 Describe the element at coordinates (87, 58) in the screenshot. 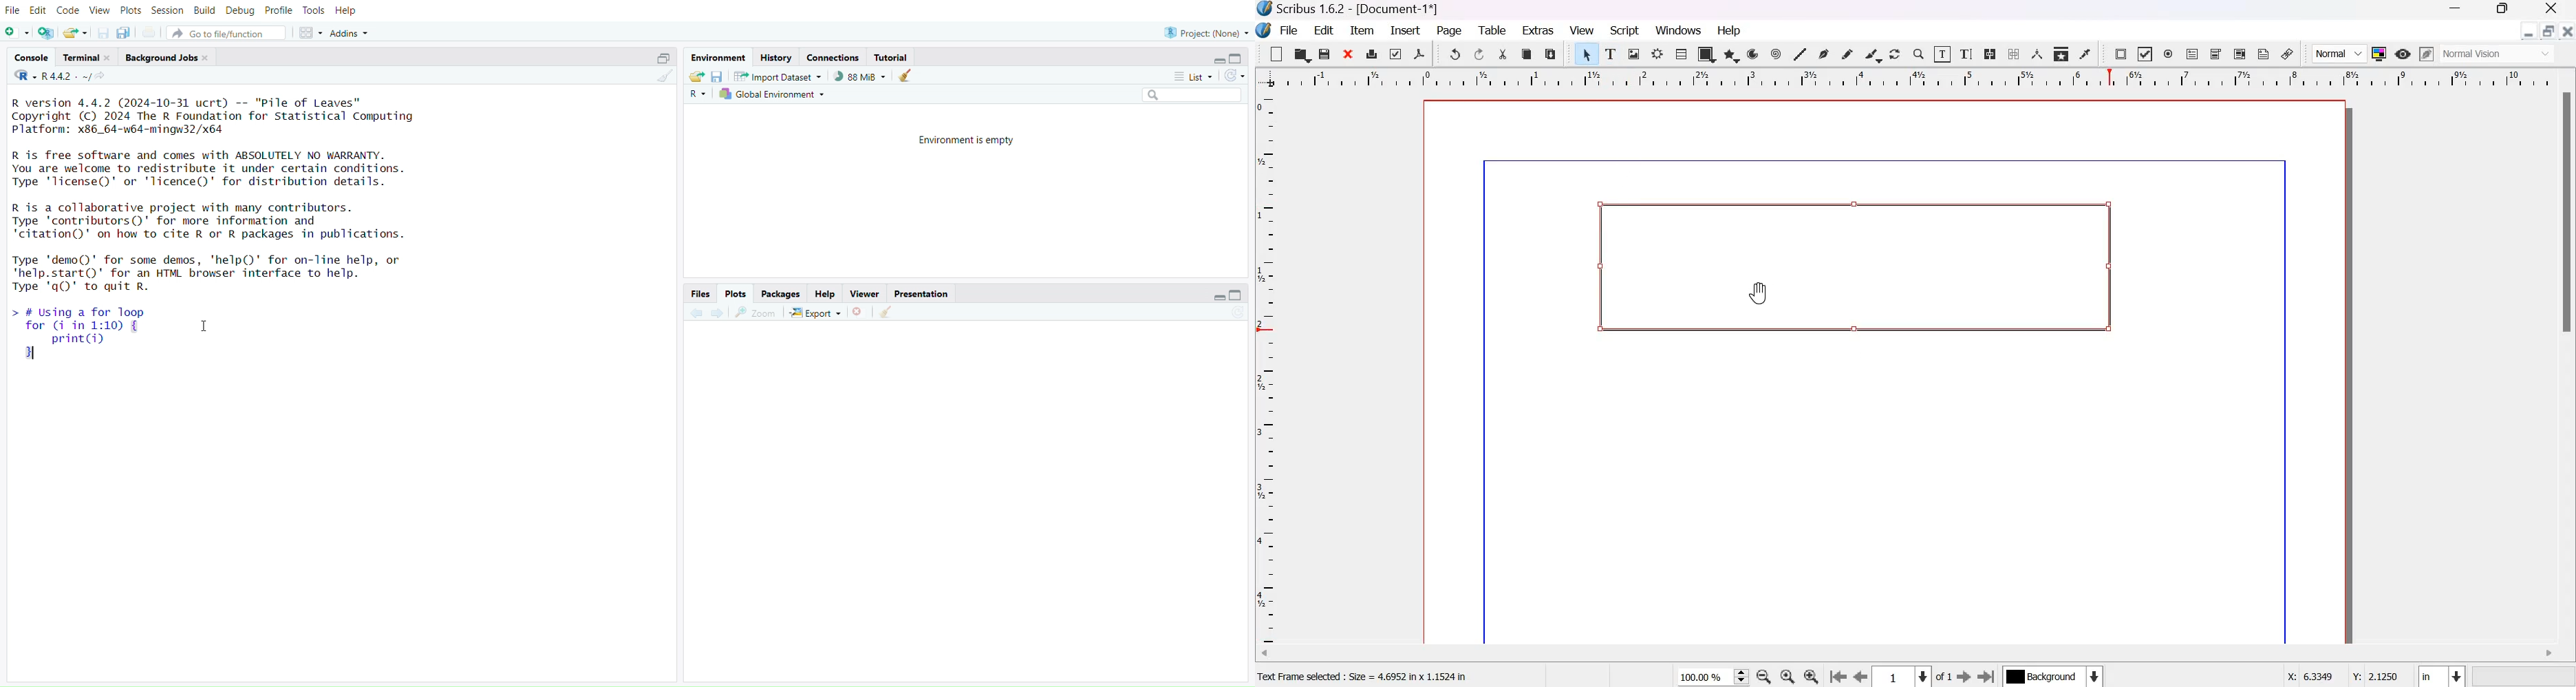

I see `terminal` at that location.